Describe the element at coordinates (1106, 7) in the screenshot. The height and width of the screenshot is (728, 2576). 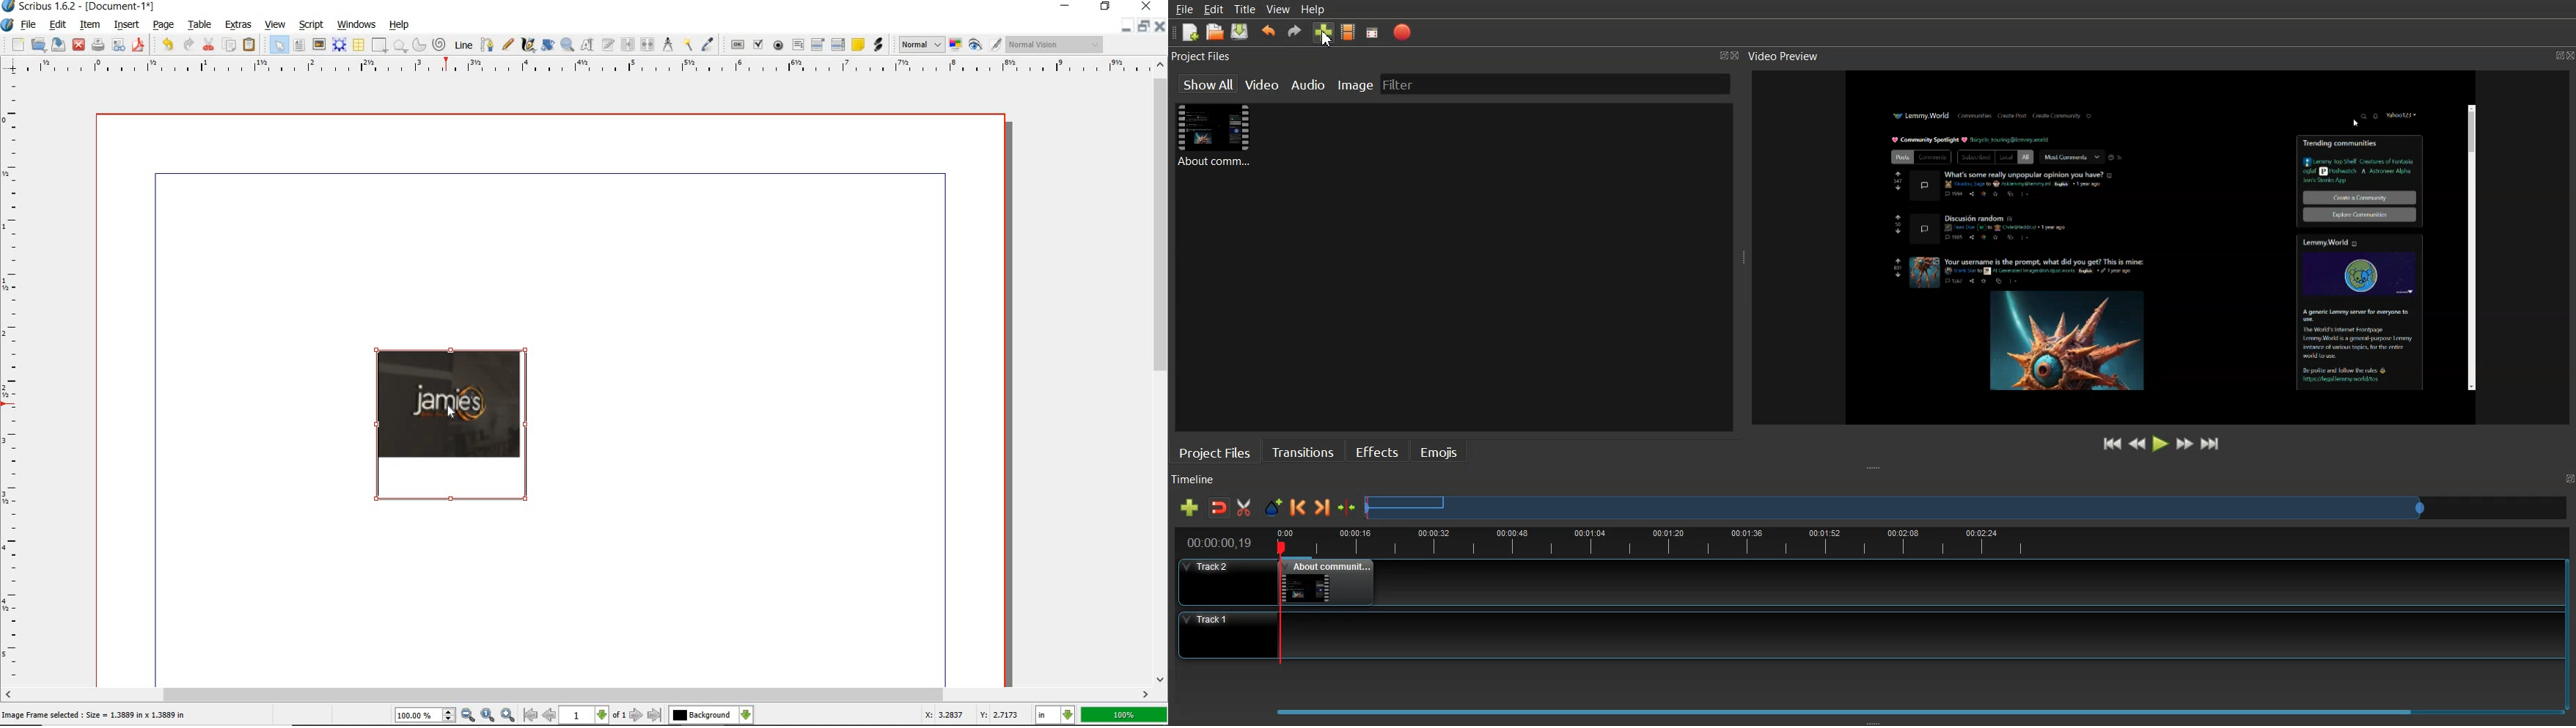
I see `RESTORE` at that location.